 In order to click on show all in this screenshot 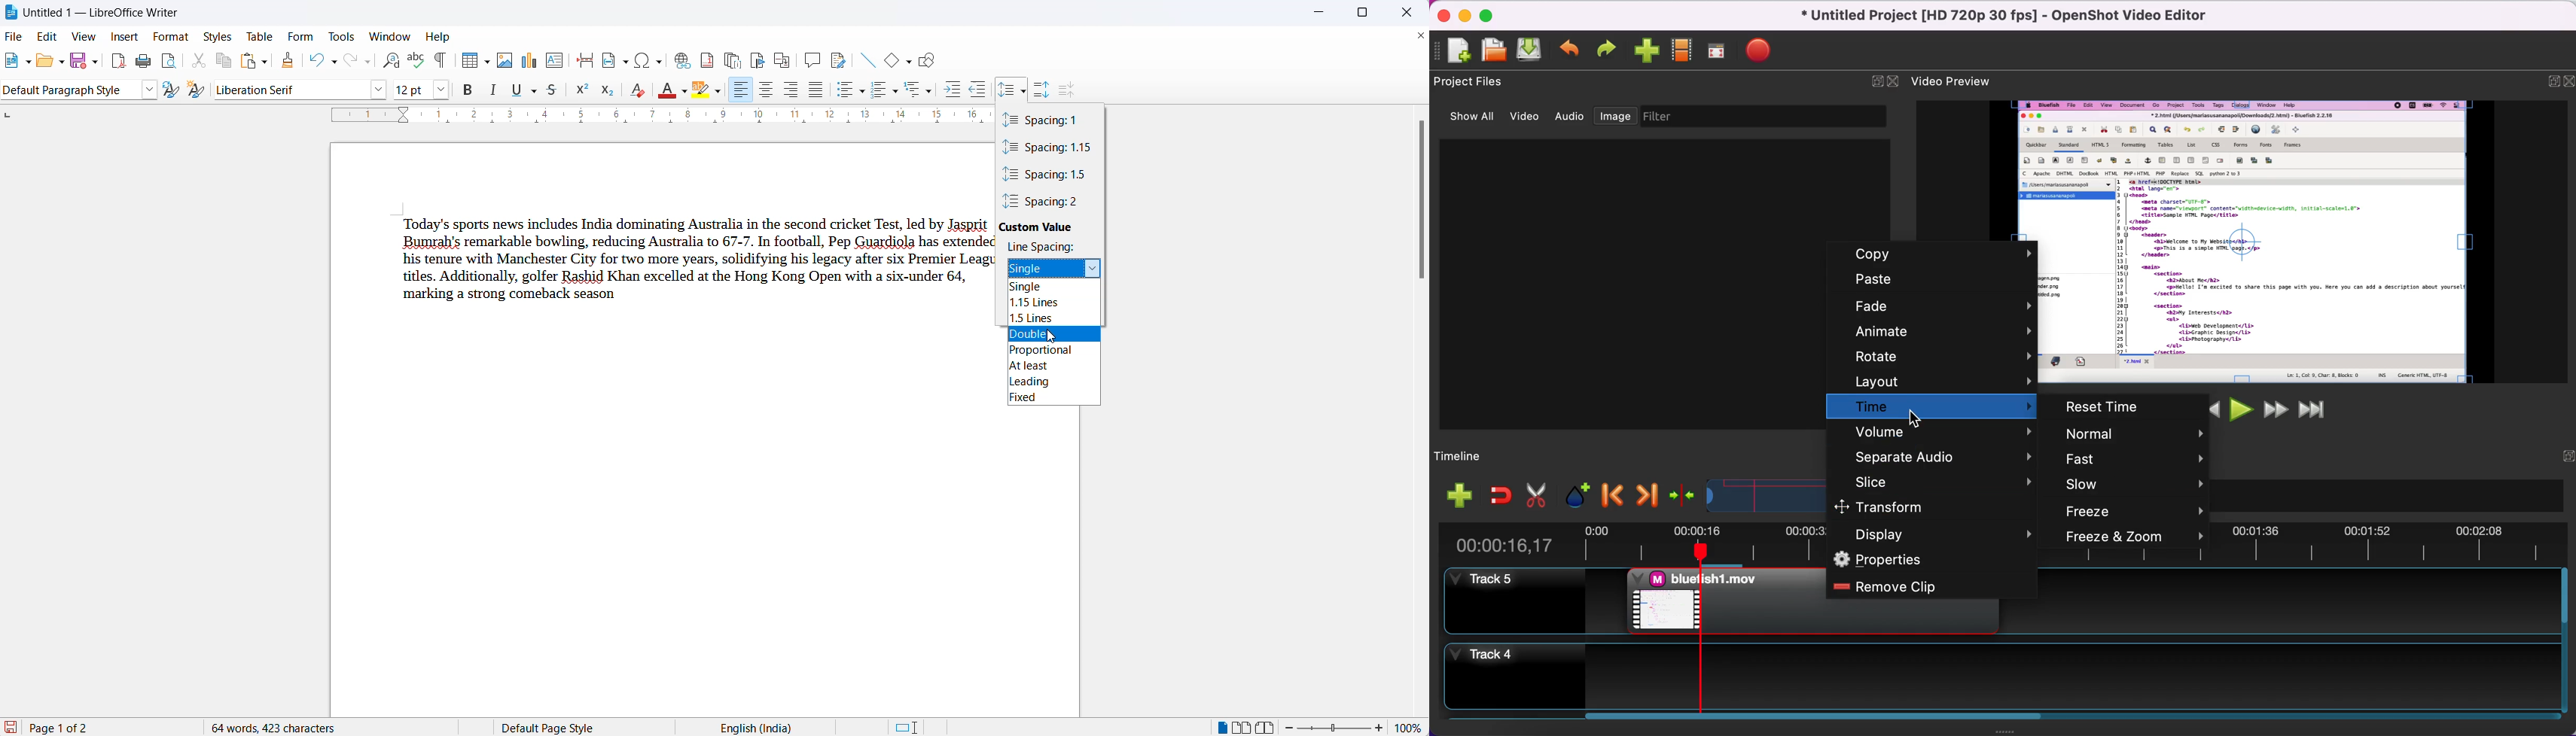, I will do `click(1476, 119)`.